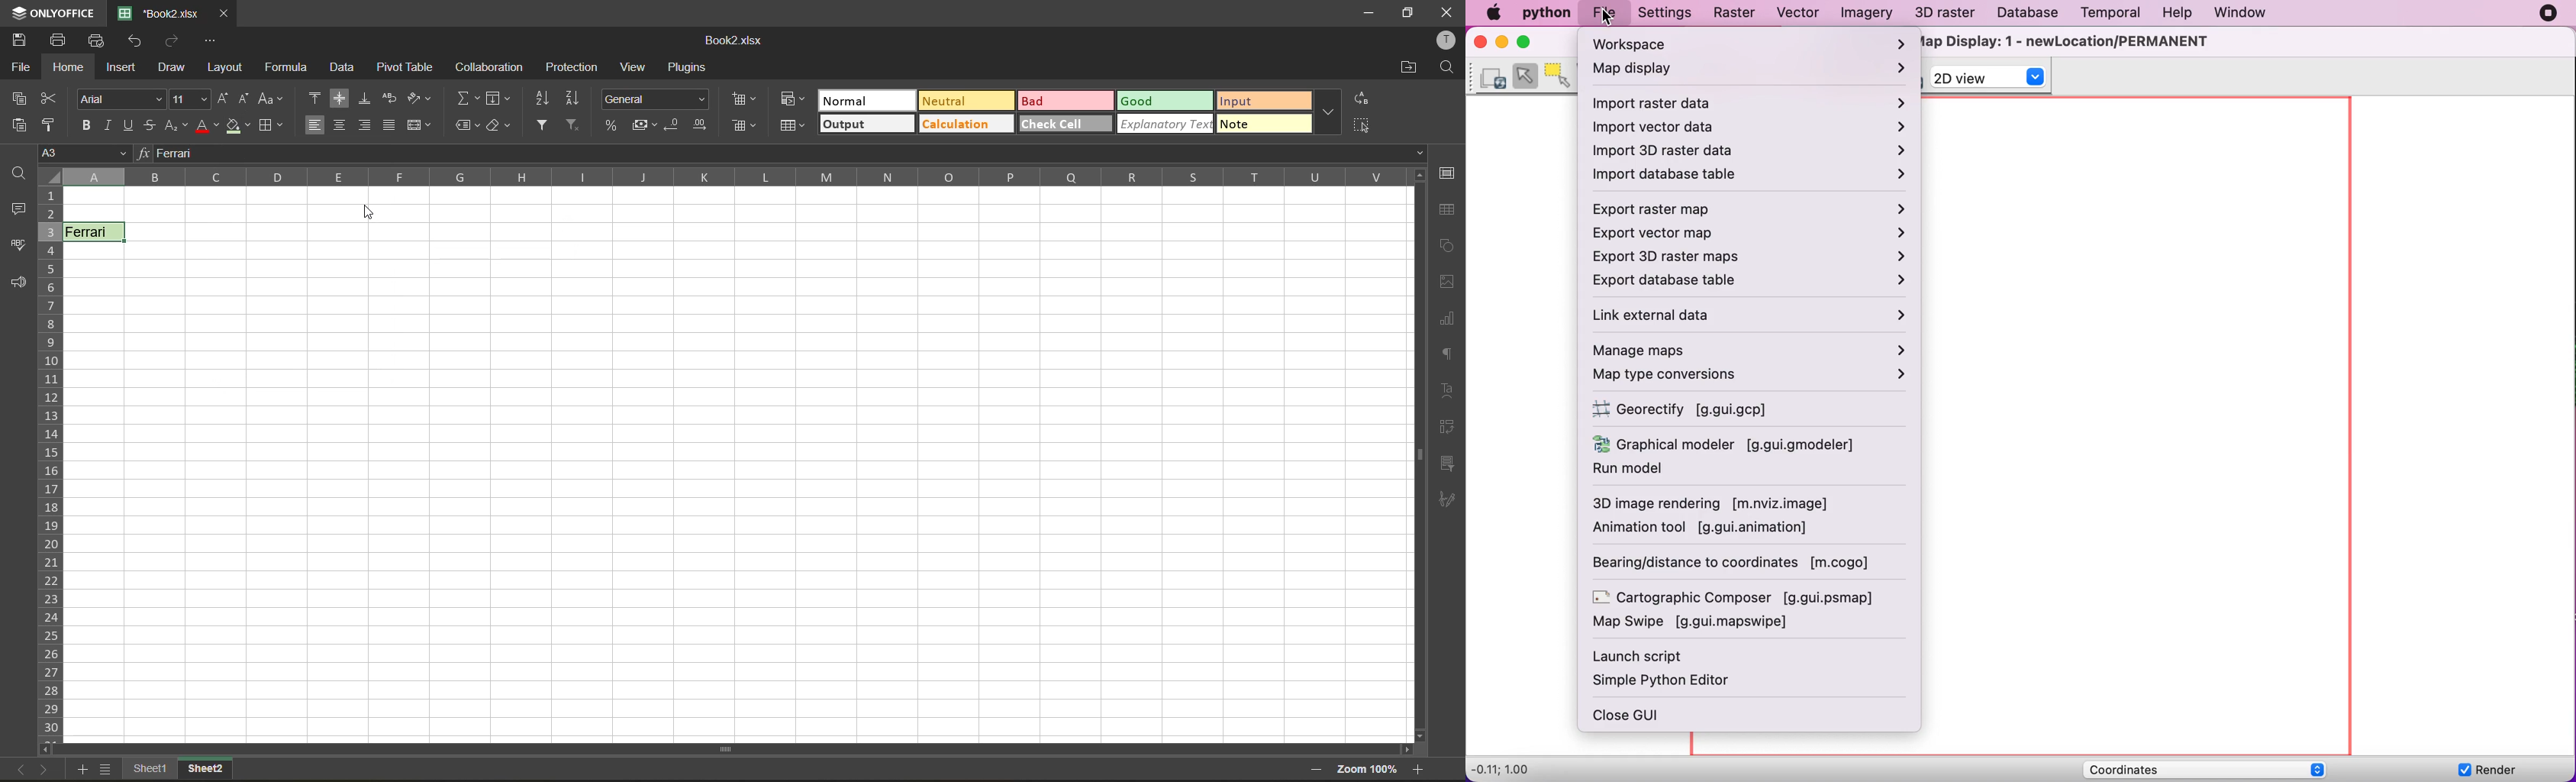 The image size is (2576, 784). What do you see at coordinates (701, 126) in the screenshot?
I see `increase decimal` at bounding box center [701, 126].